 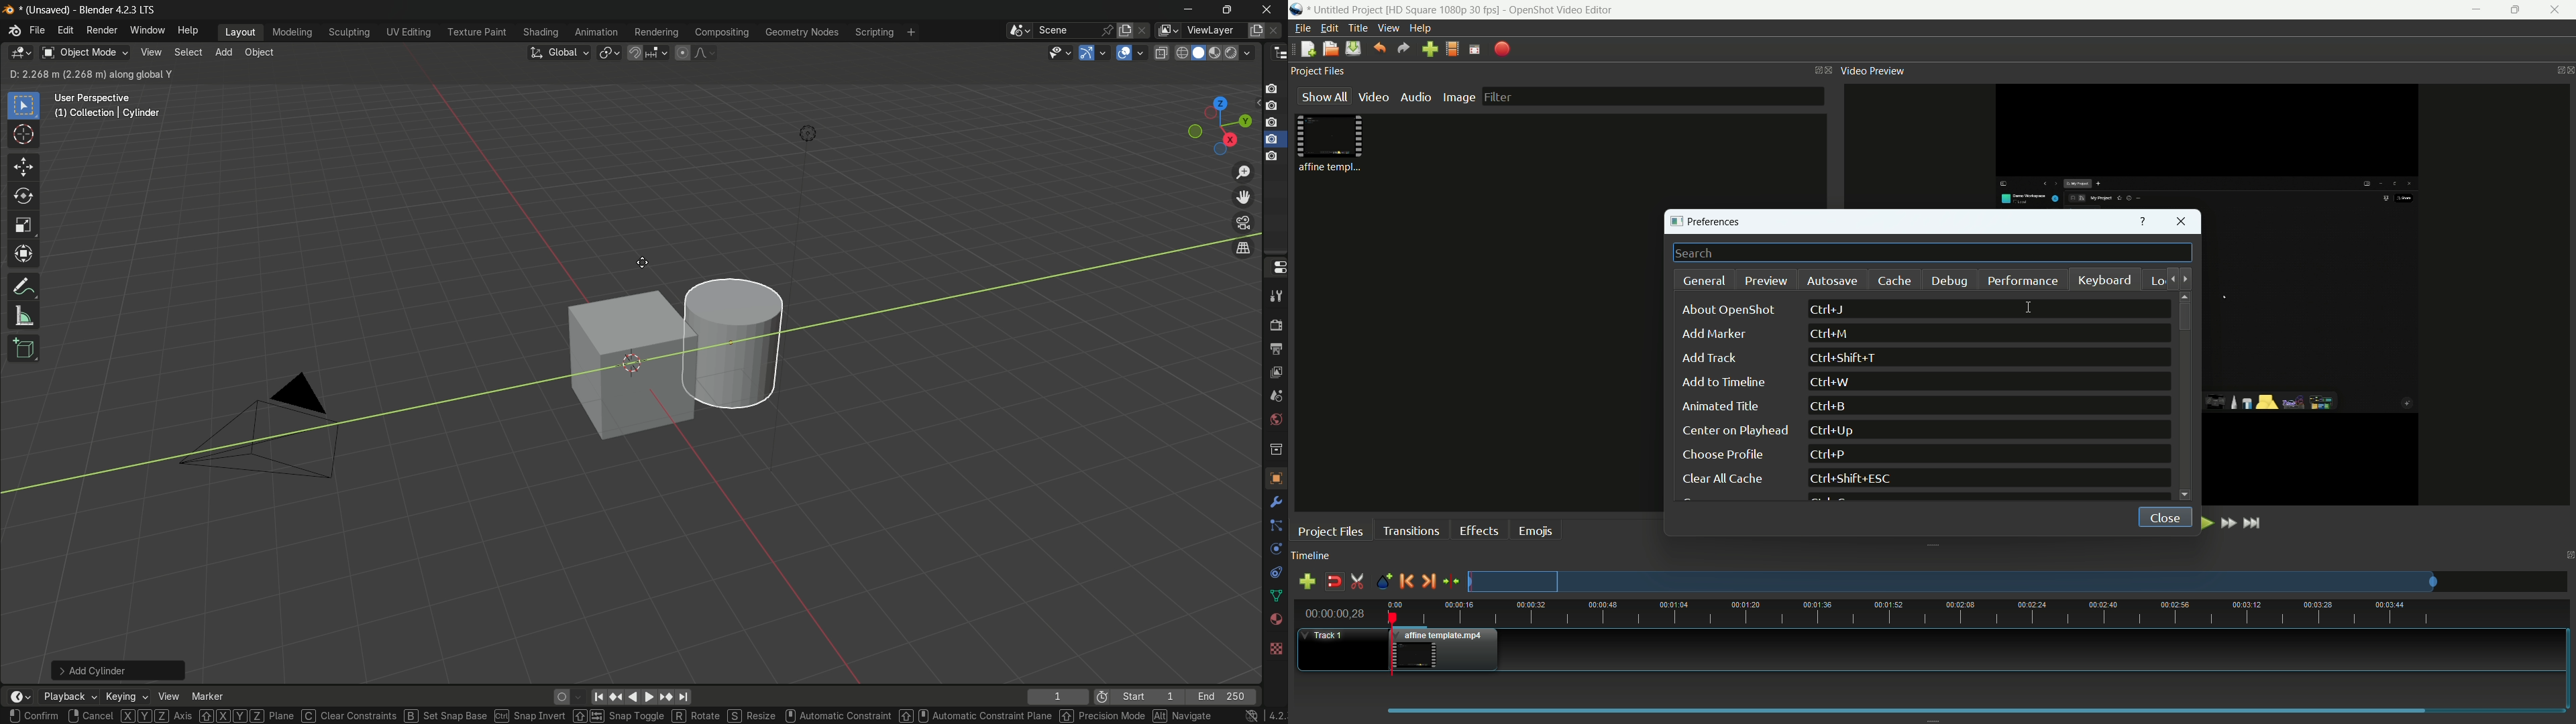 What do you see at coordinates (1451, 581) in the screenshot?
I see `center the timeline on the playhead` at bounding box center [1451, 581].